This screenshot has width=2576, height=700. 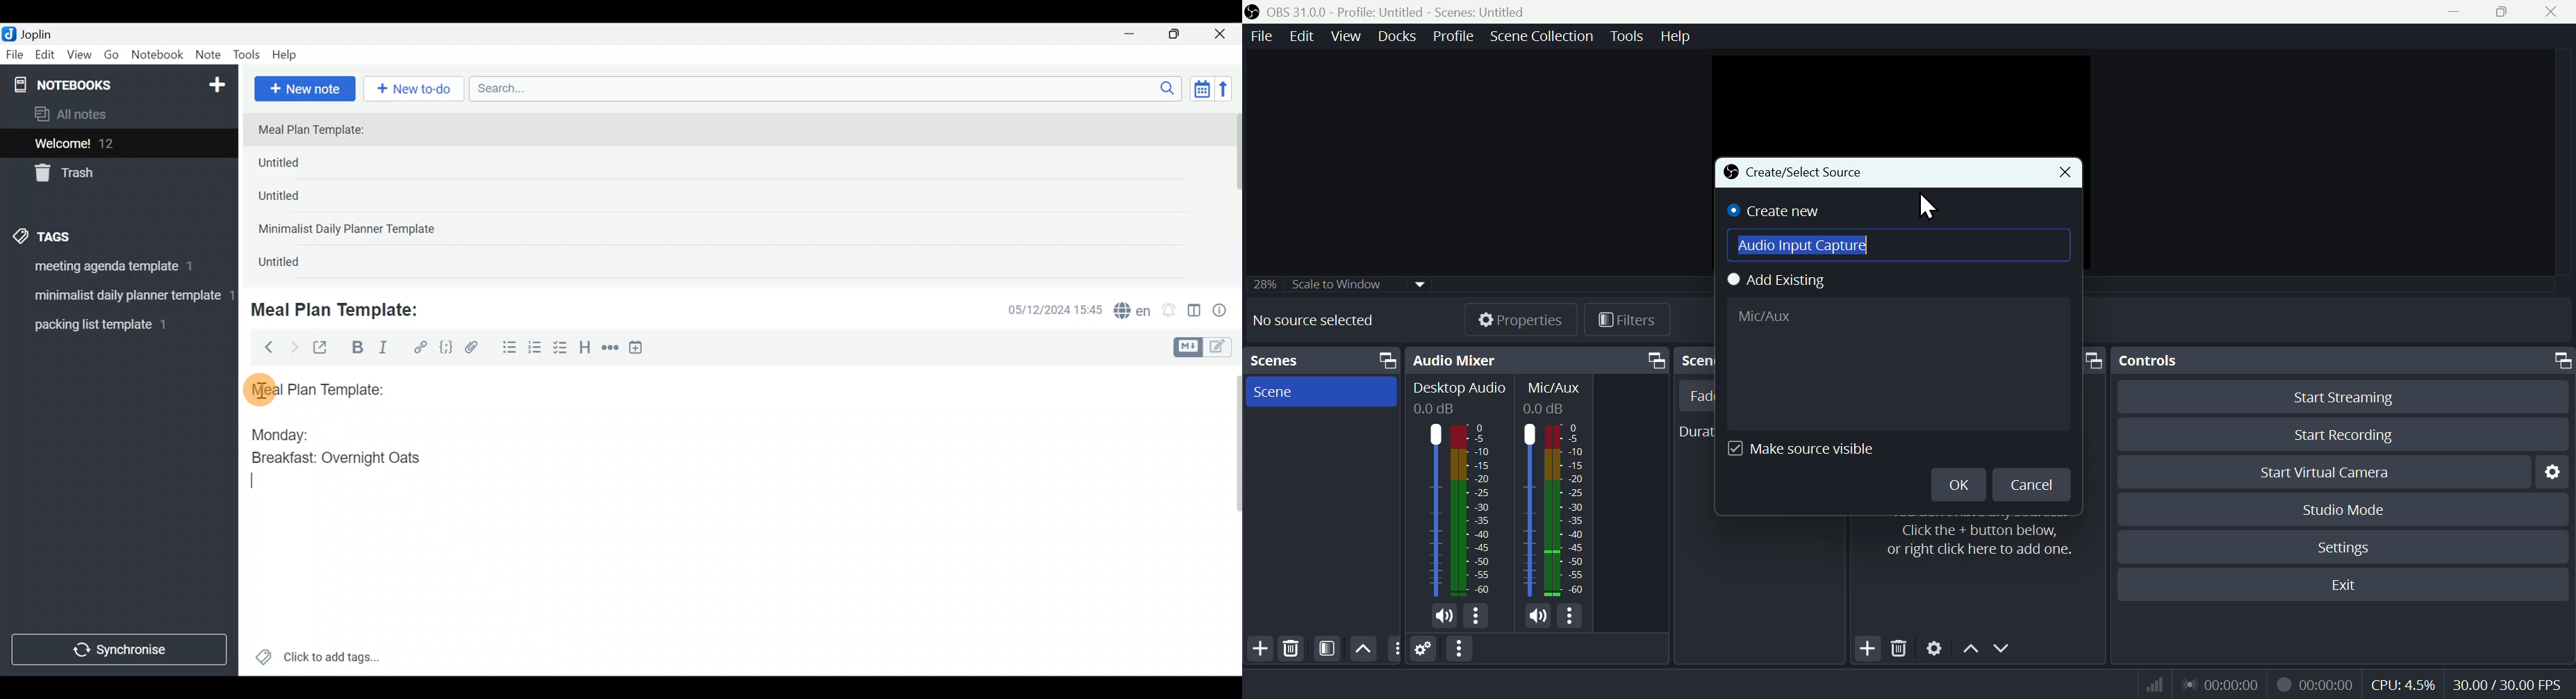 What do you see at coordinates (357, 349) in the screenshot?
I see `Bold` at bounding box center [357, 349].